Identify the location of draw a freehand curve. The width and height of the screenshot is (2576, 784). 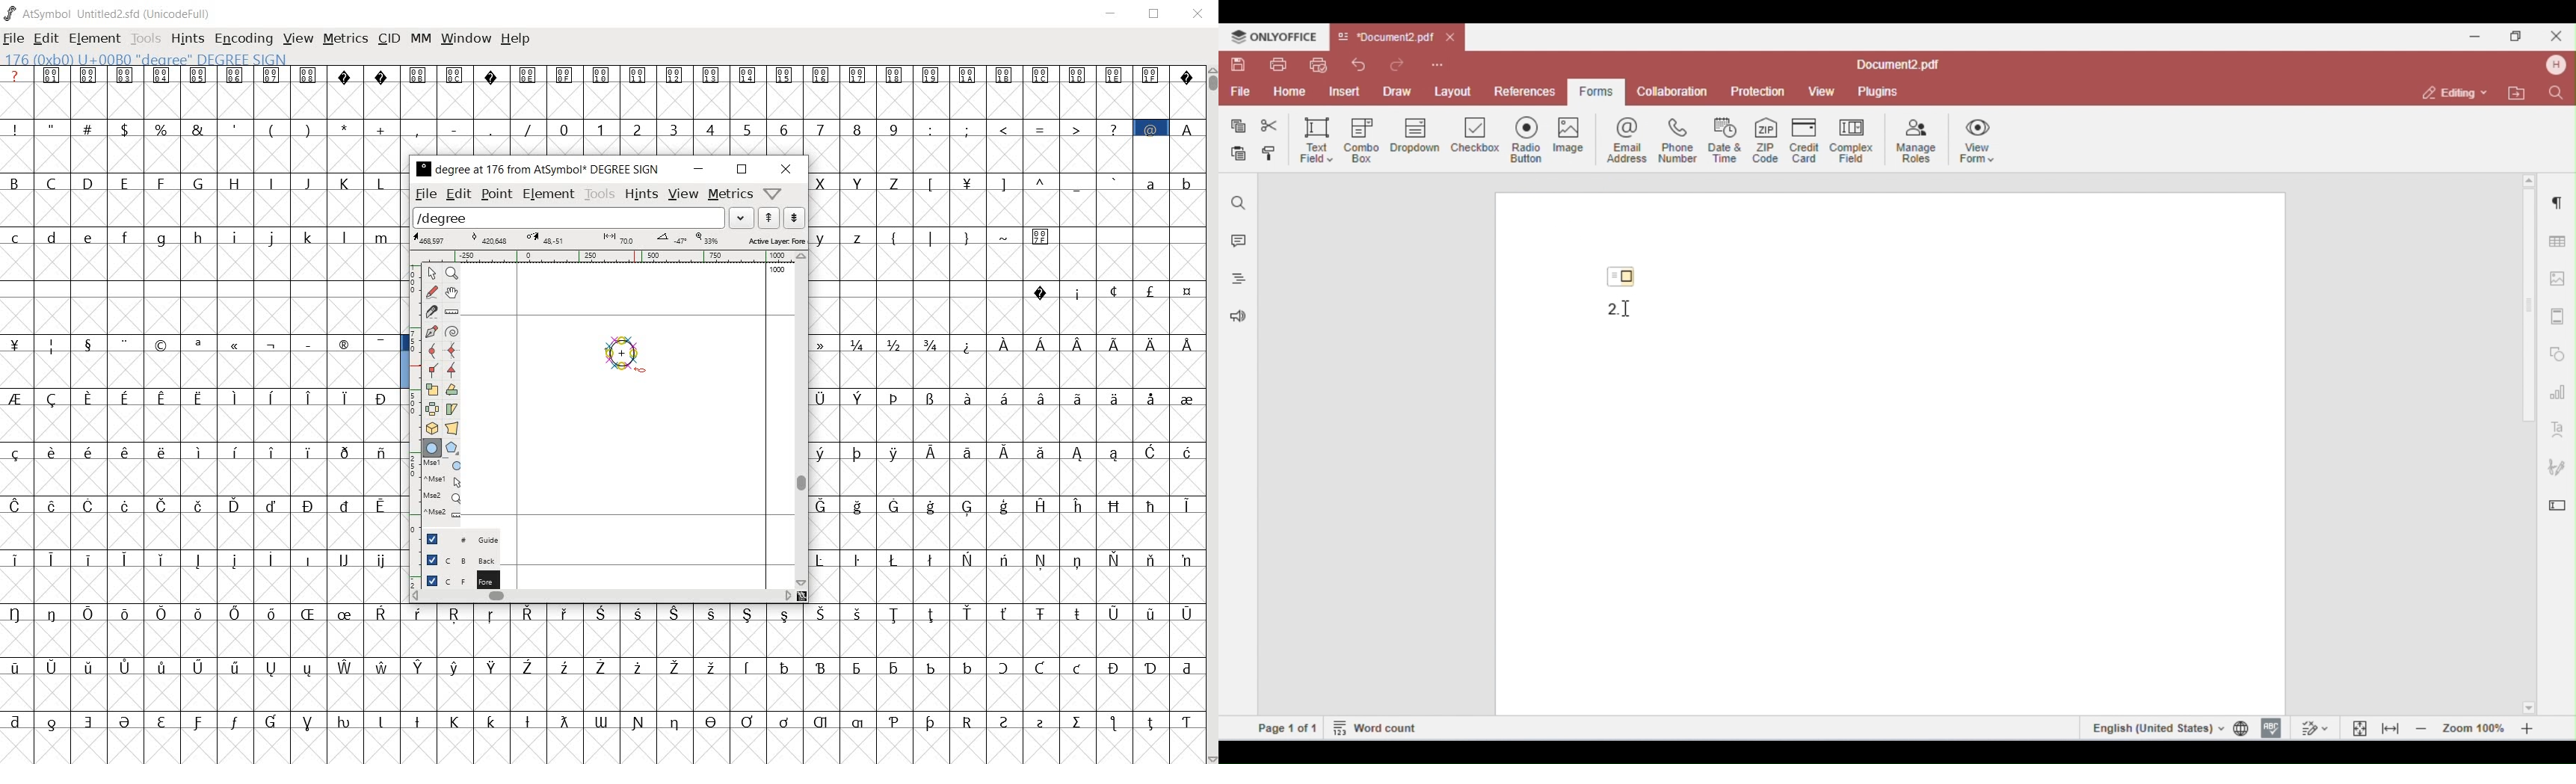
(431, 292).